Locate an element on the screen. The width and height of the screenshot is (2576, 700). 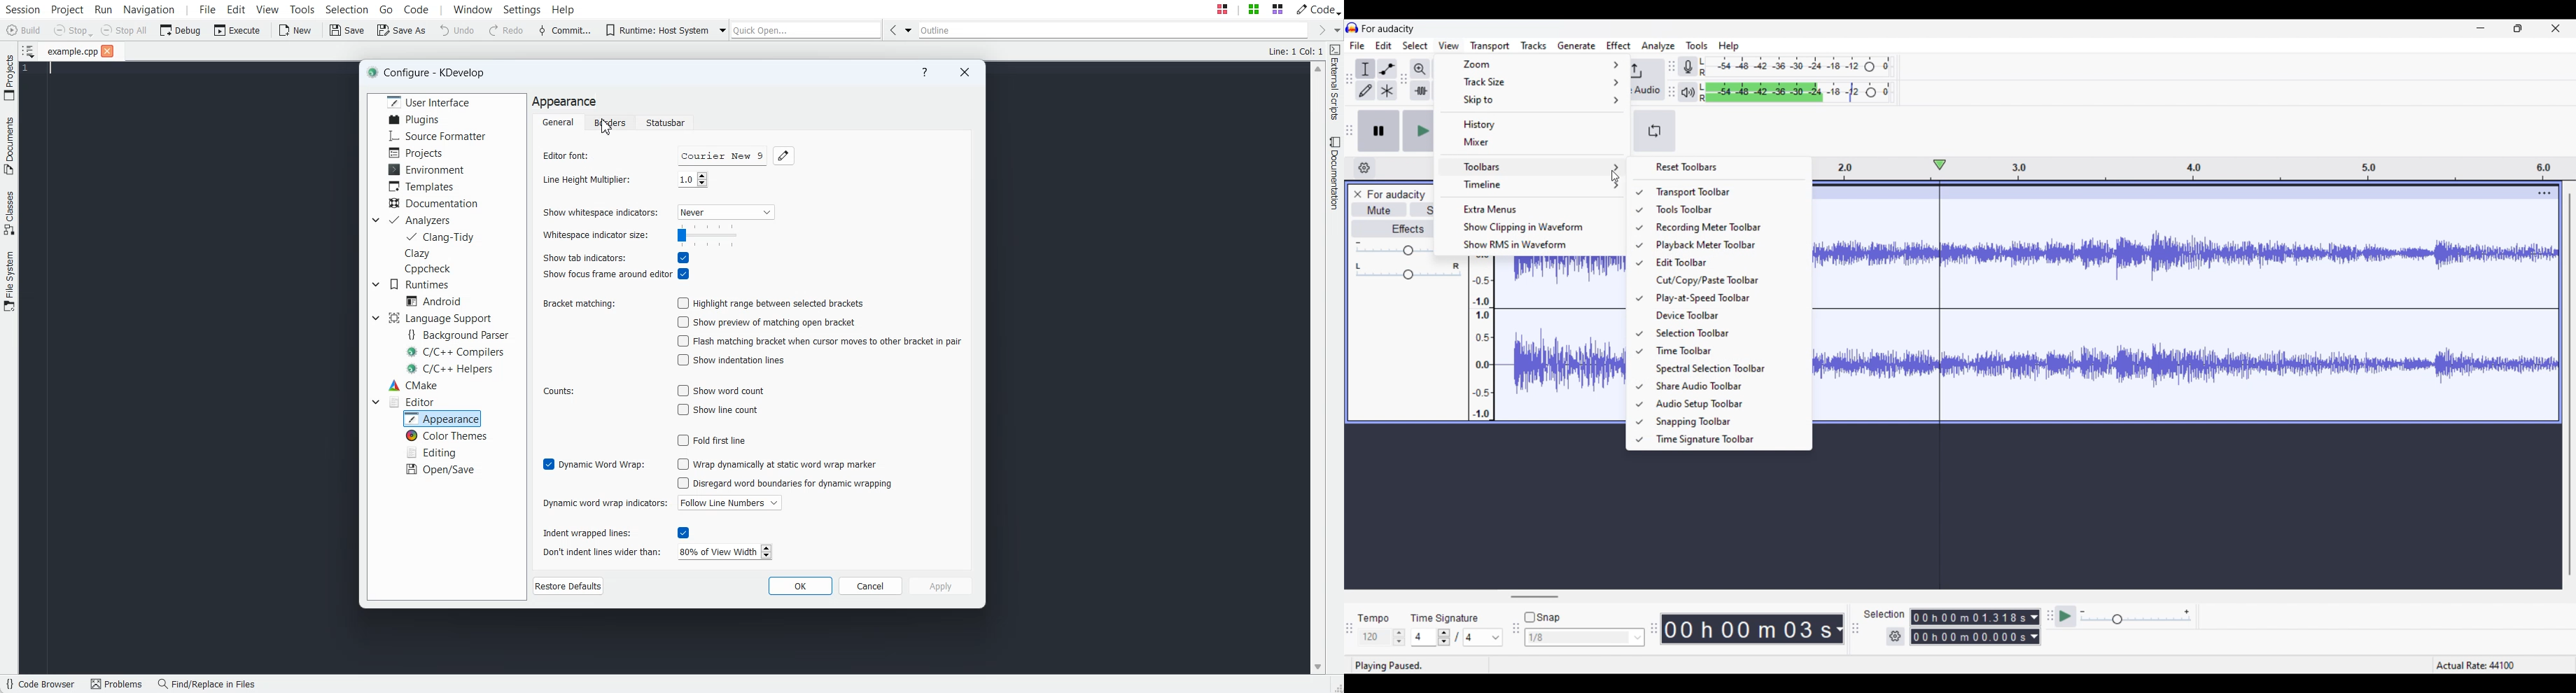
range slider is located at coordinates (708, 237).